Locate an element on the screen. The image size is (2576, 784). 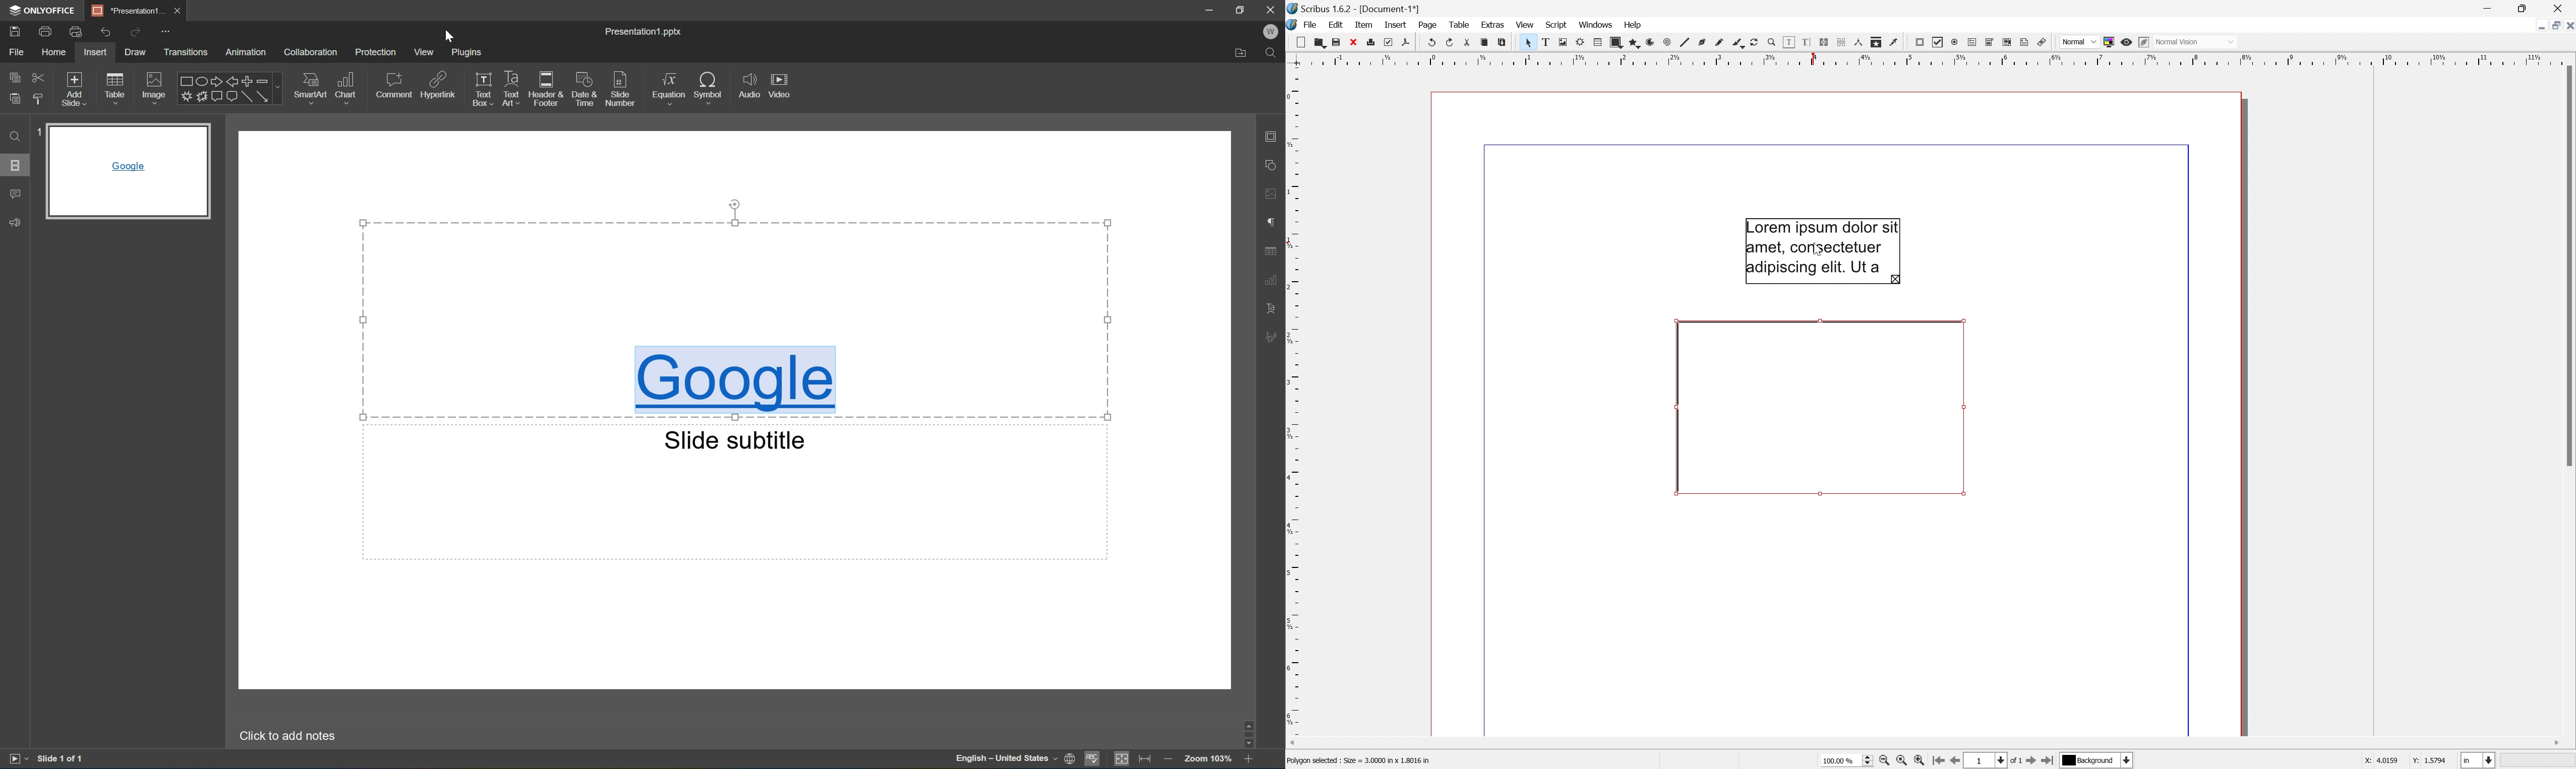
Save as PDF is located at coordinates (1406, 43).